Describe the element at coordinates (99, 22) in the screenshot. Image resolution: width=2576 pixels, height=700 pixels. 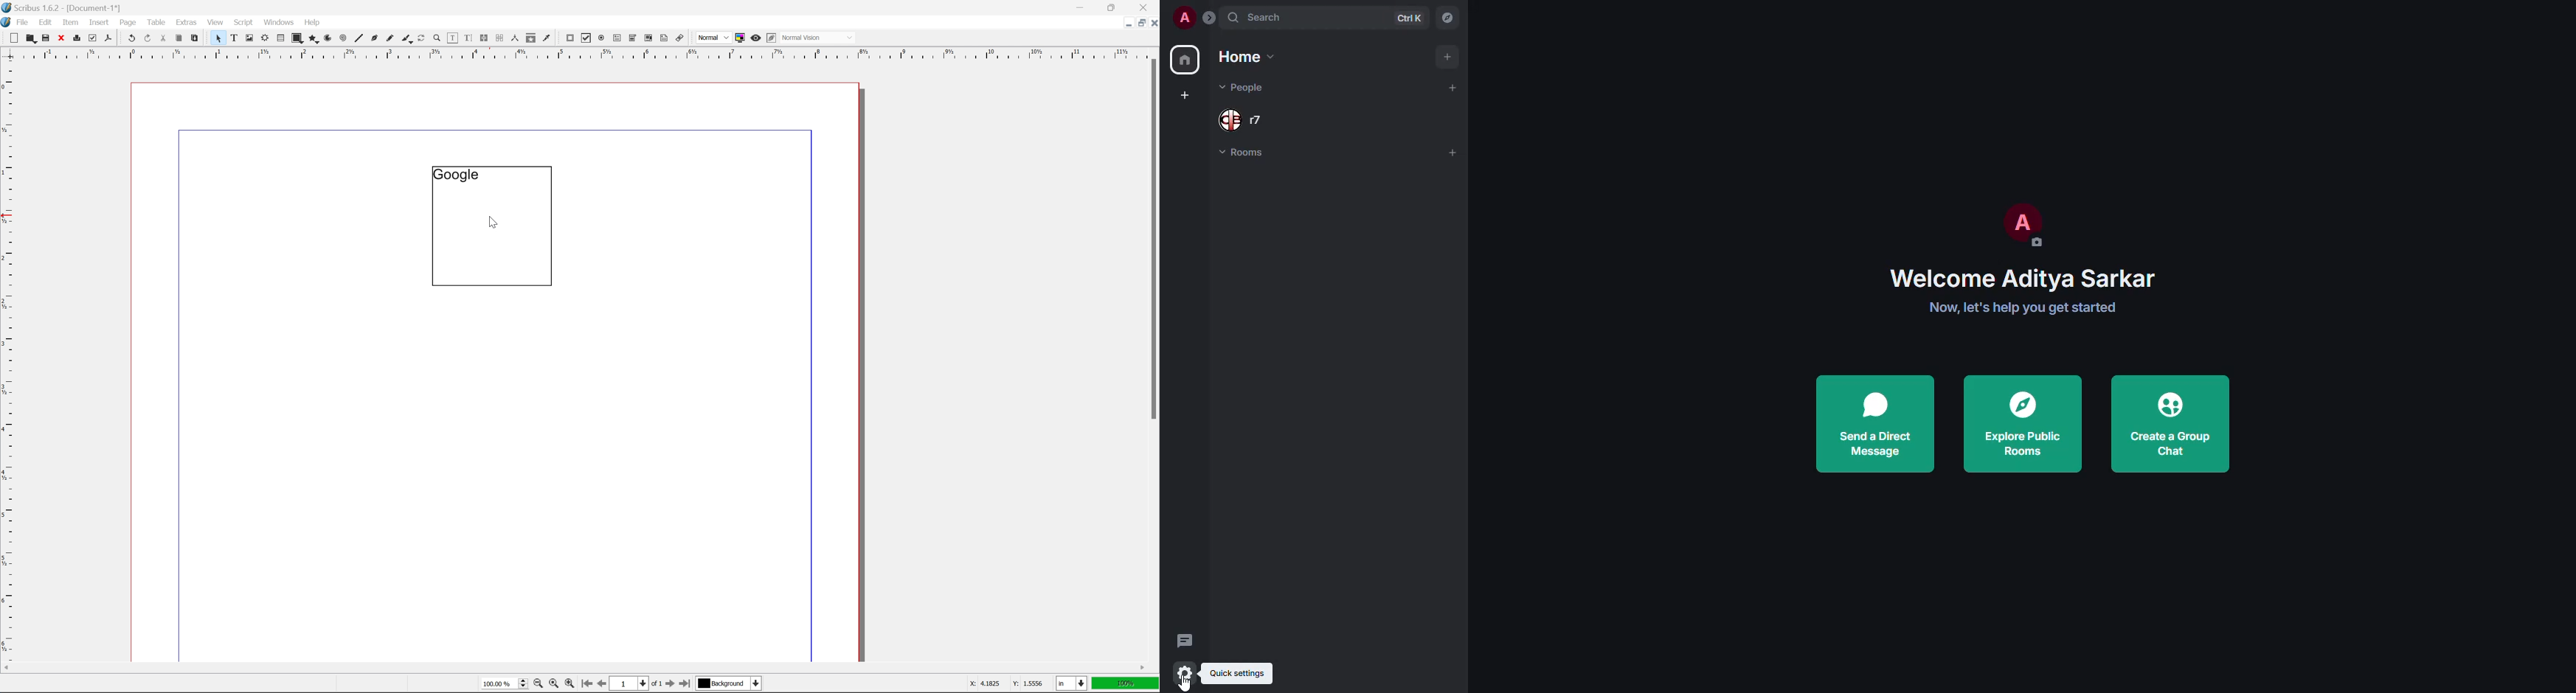
I see `insert` at that location.